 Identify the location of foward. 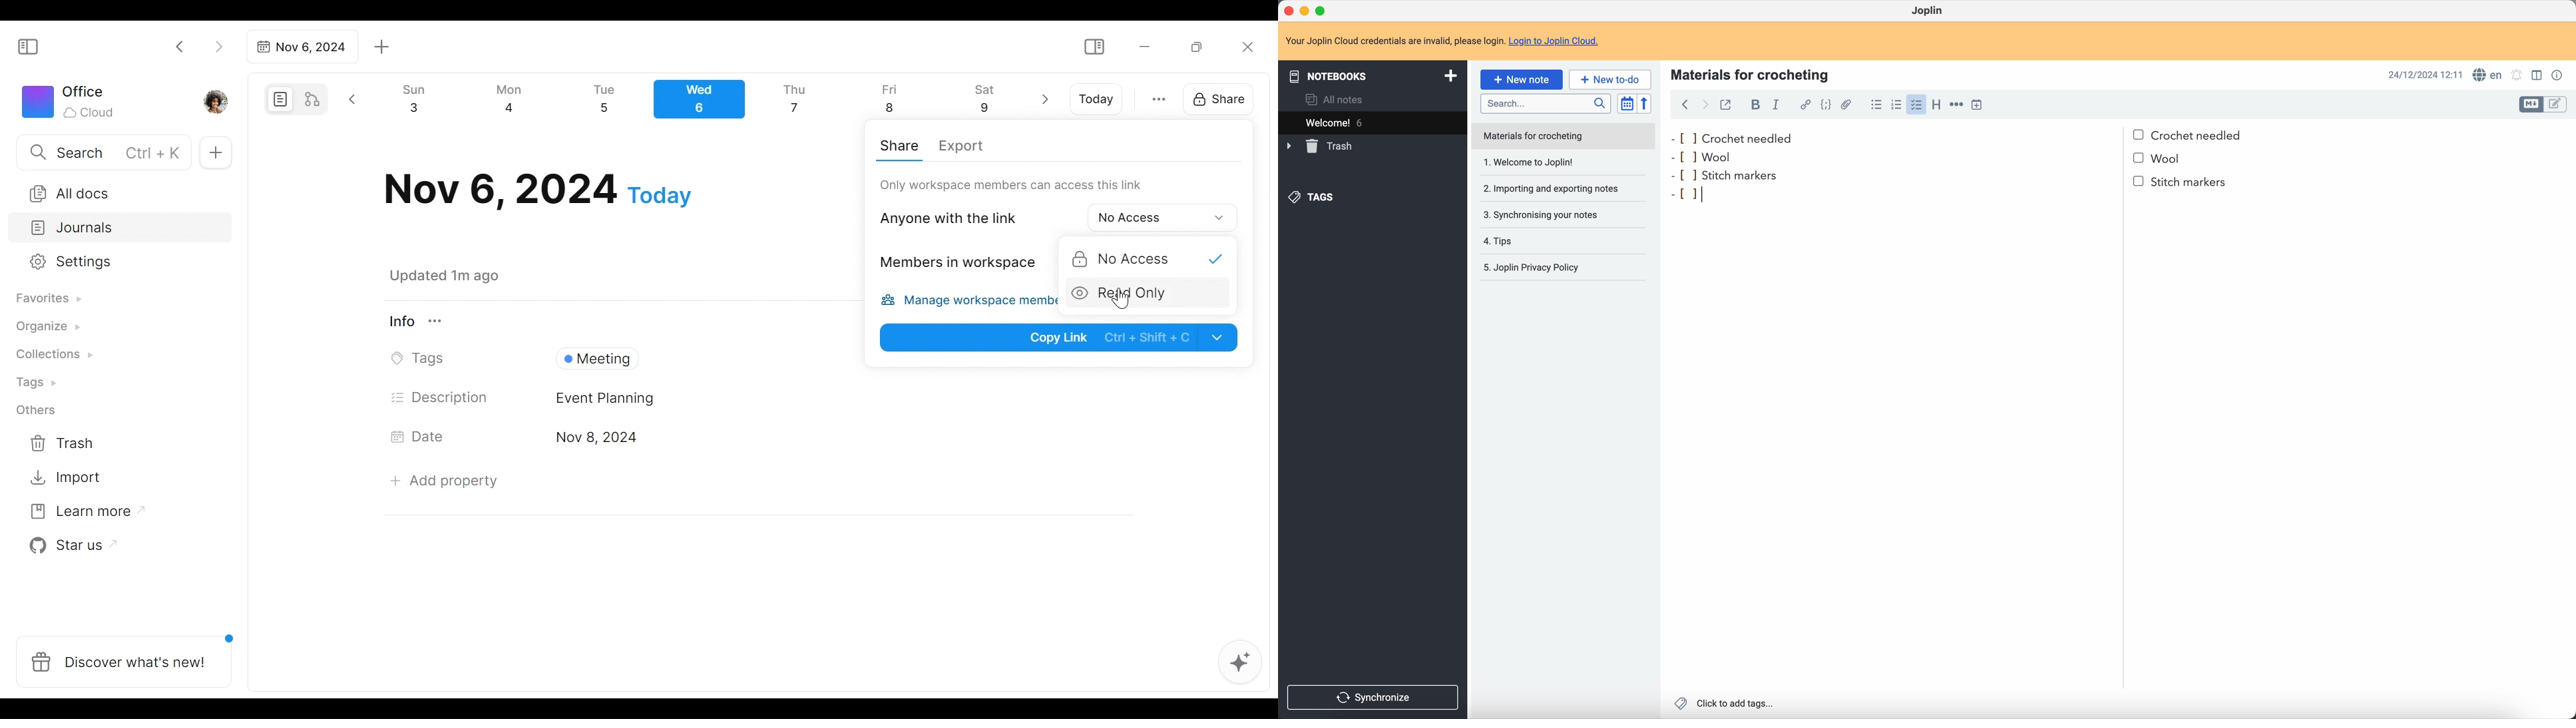
(1704, 106).